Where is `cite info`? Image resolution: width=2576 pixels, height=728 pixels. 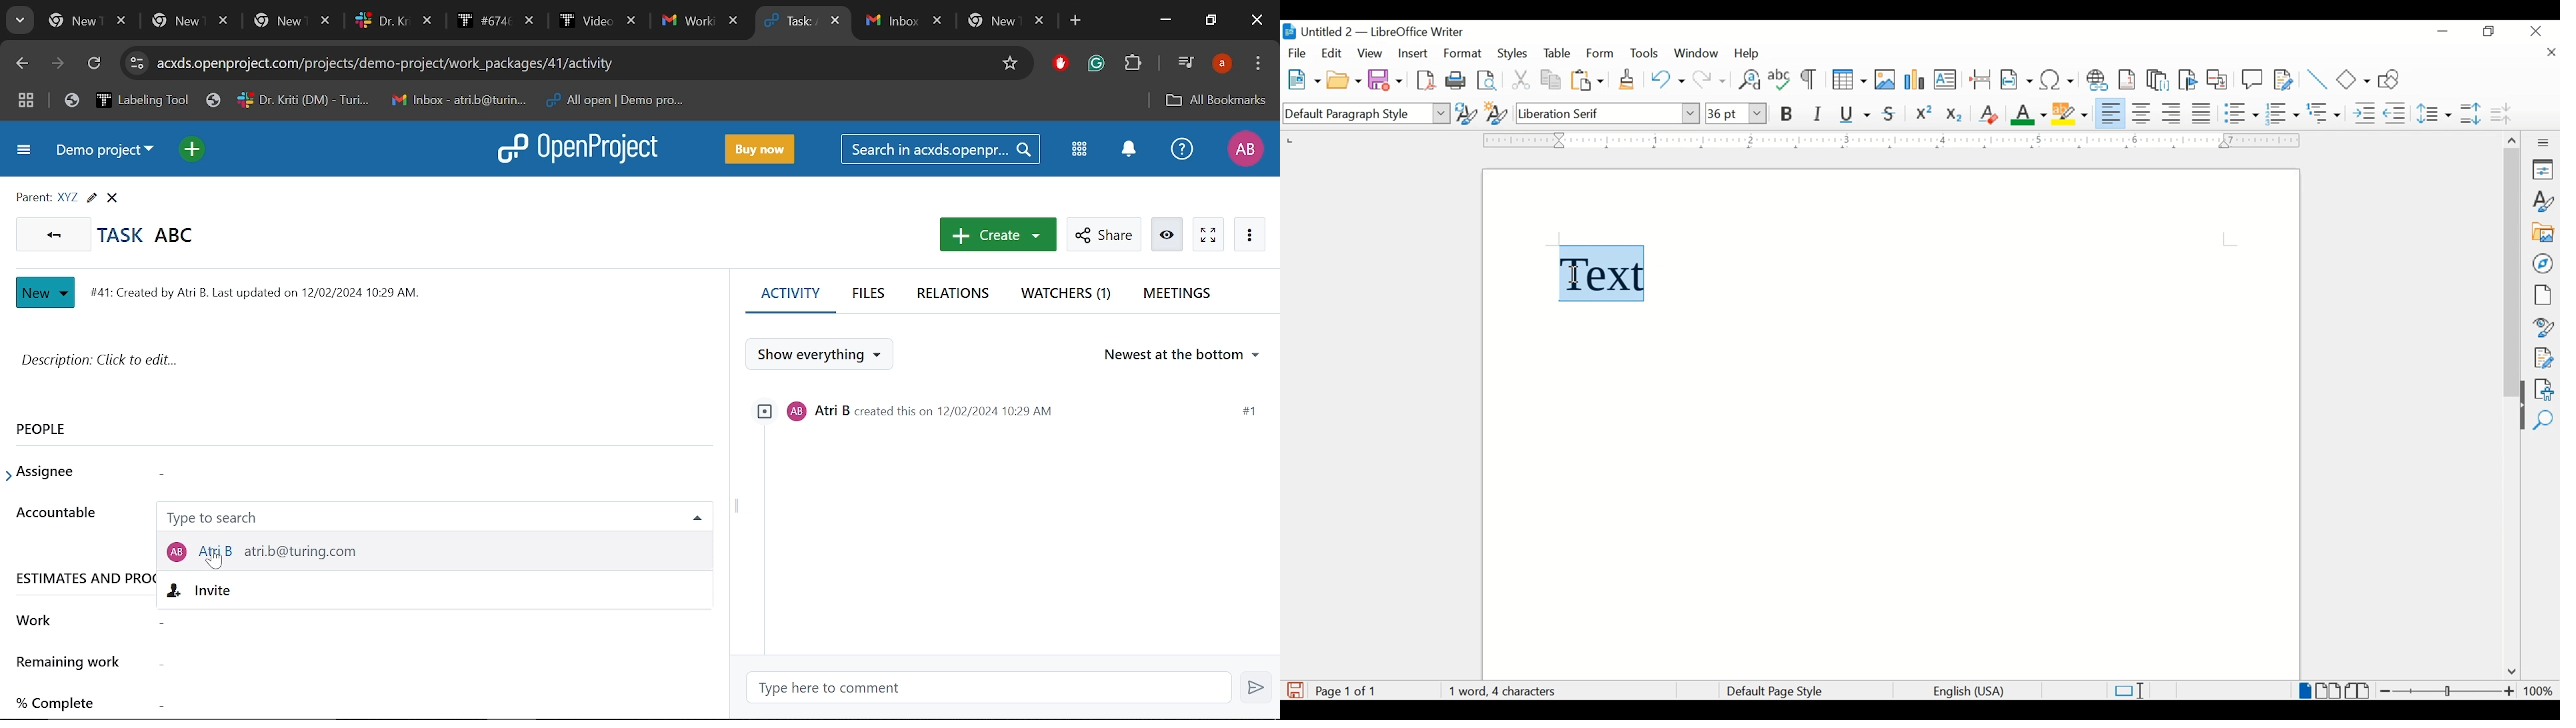 cite info is located at coordinates (138, 62).